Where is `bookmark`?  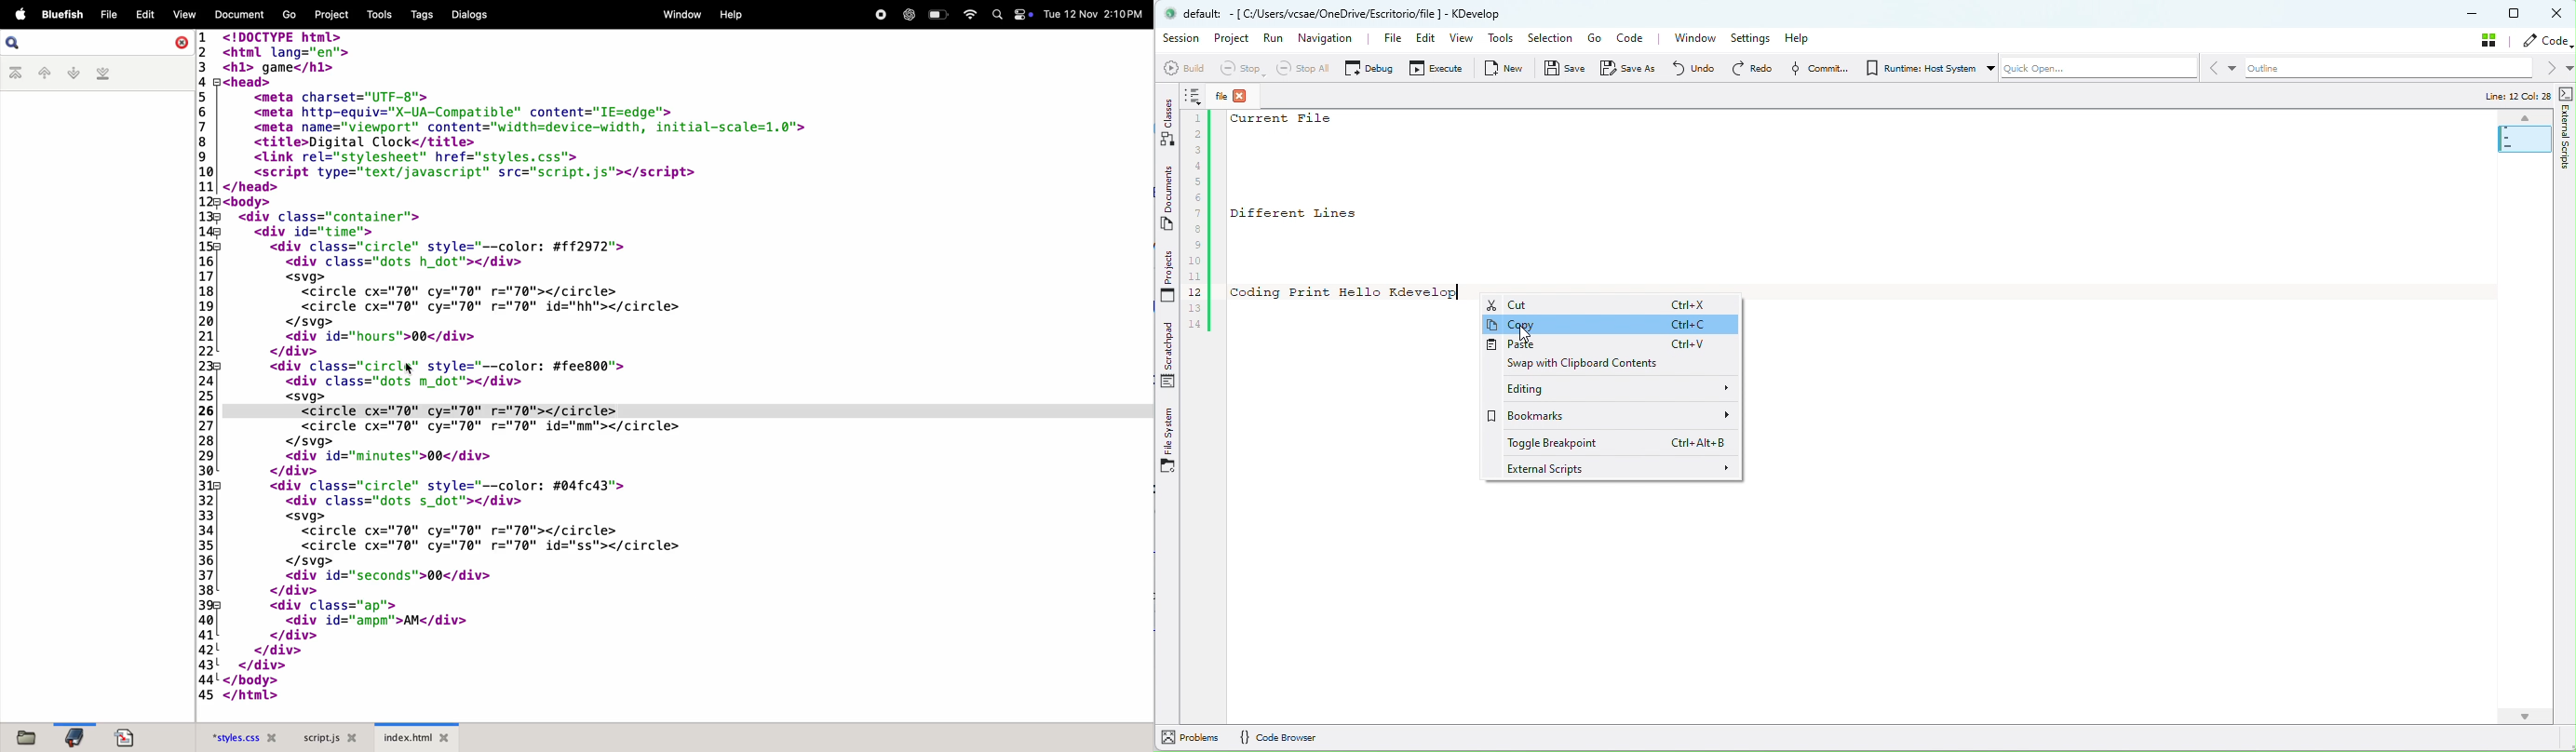 bookmark is located at coordinates (72, 736).